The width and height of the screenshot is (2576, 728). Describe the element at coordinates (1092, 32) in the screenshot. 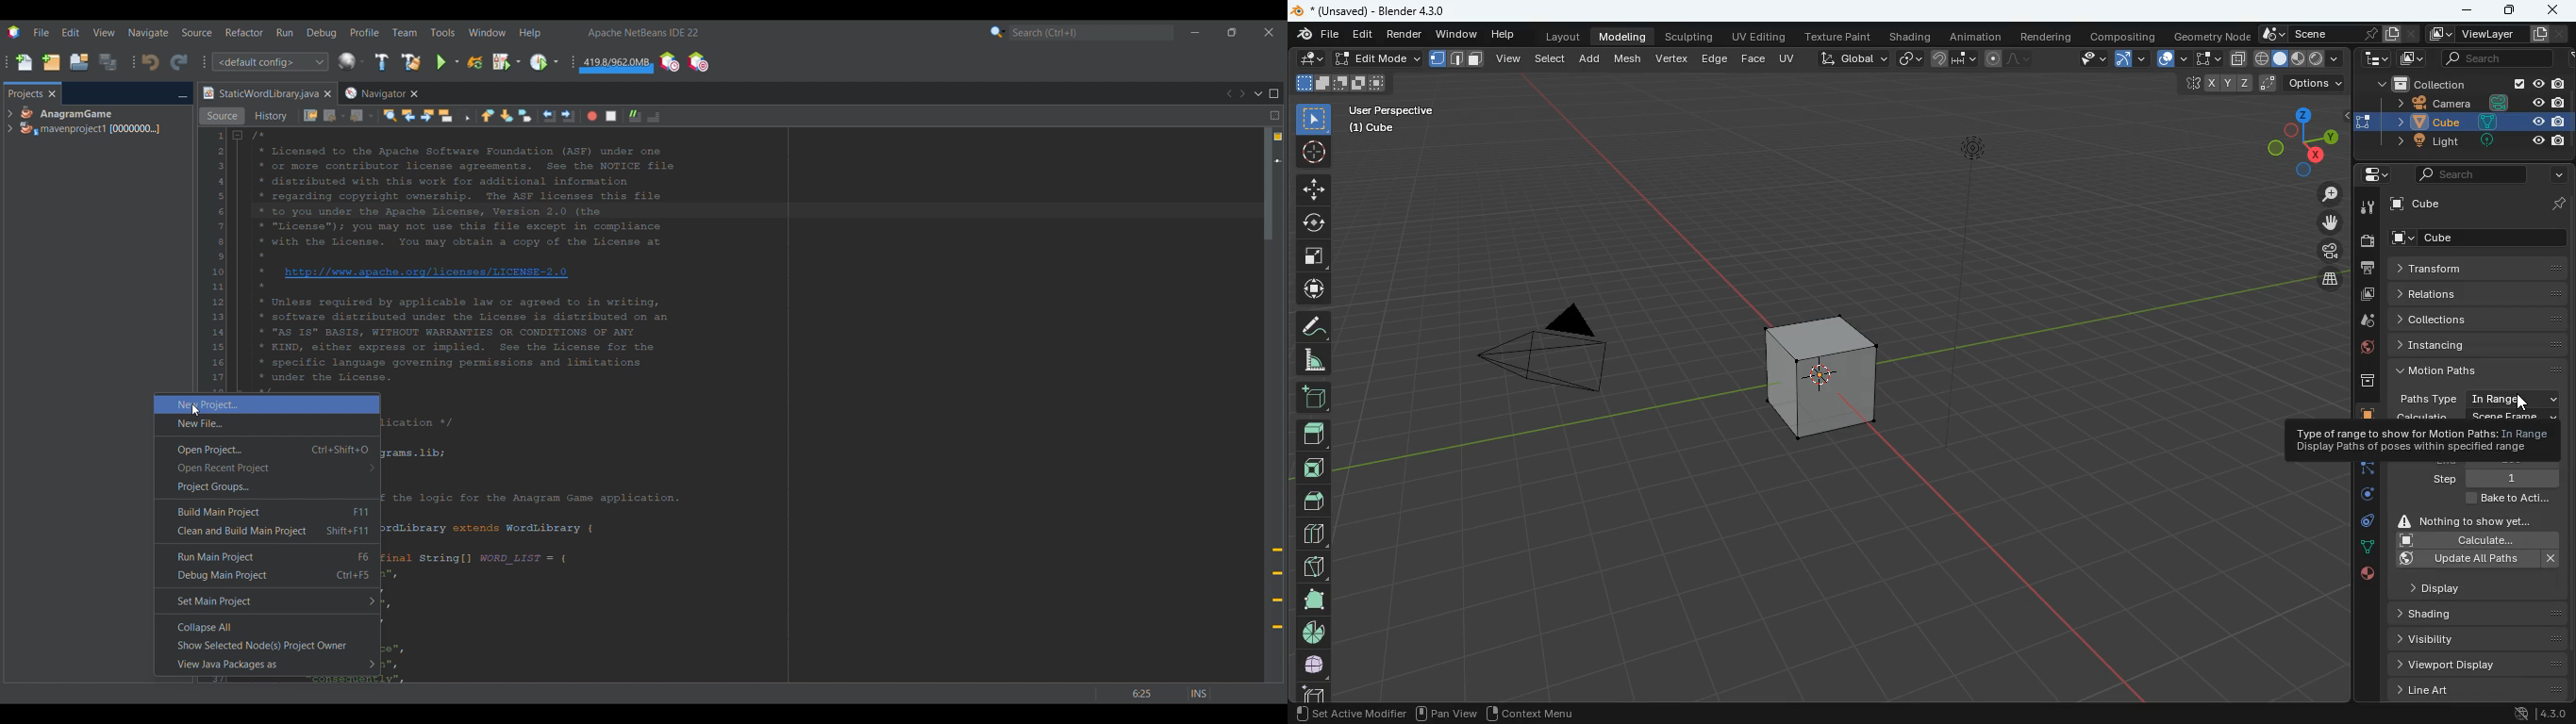

I see `Search box` at that location.